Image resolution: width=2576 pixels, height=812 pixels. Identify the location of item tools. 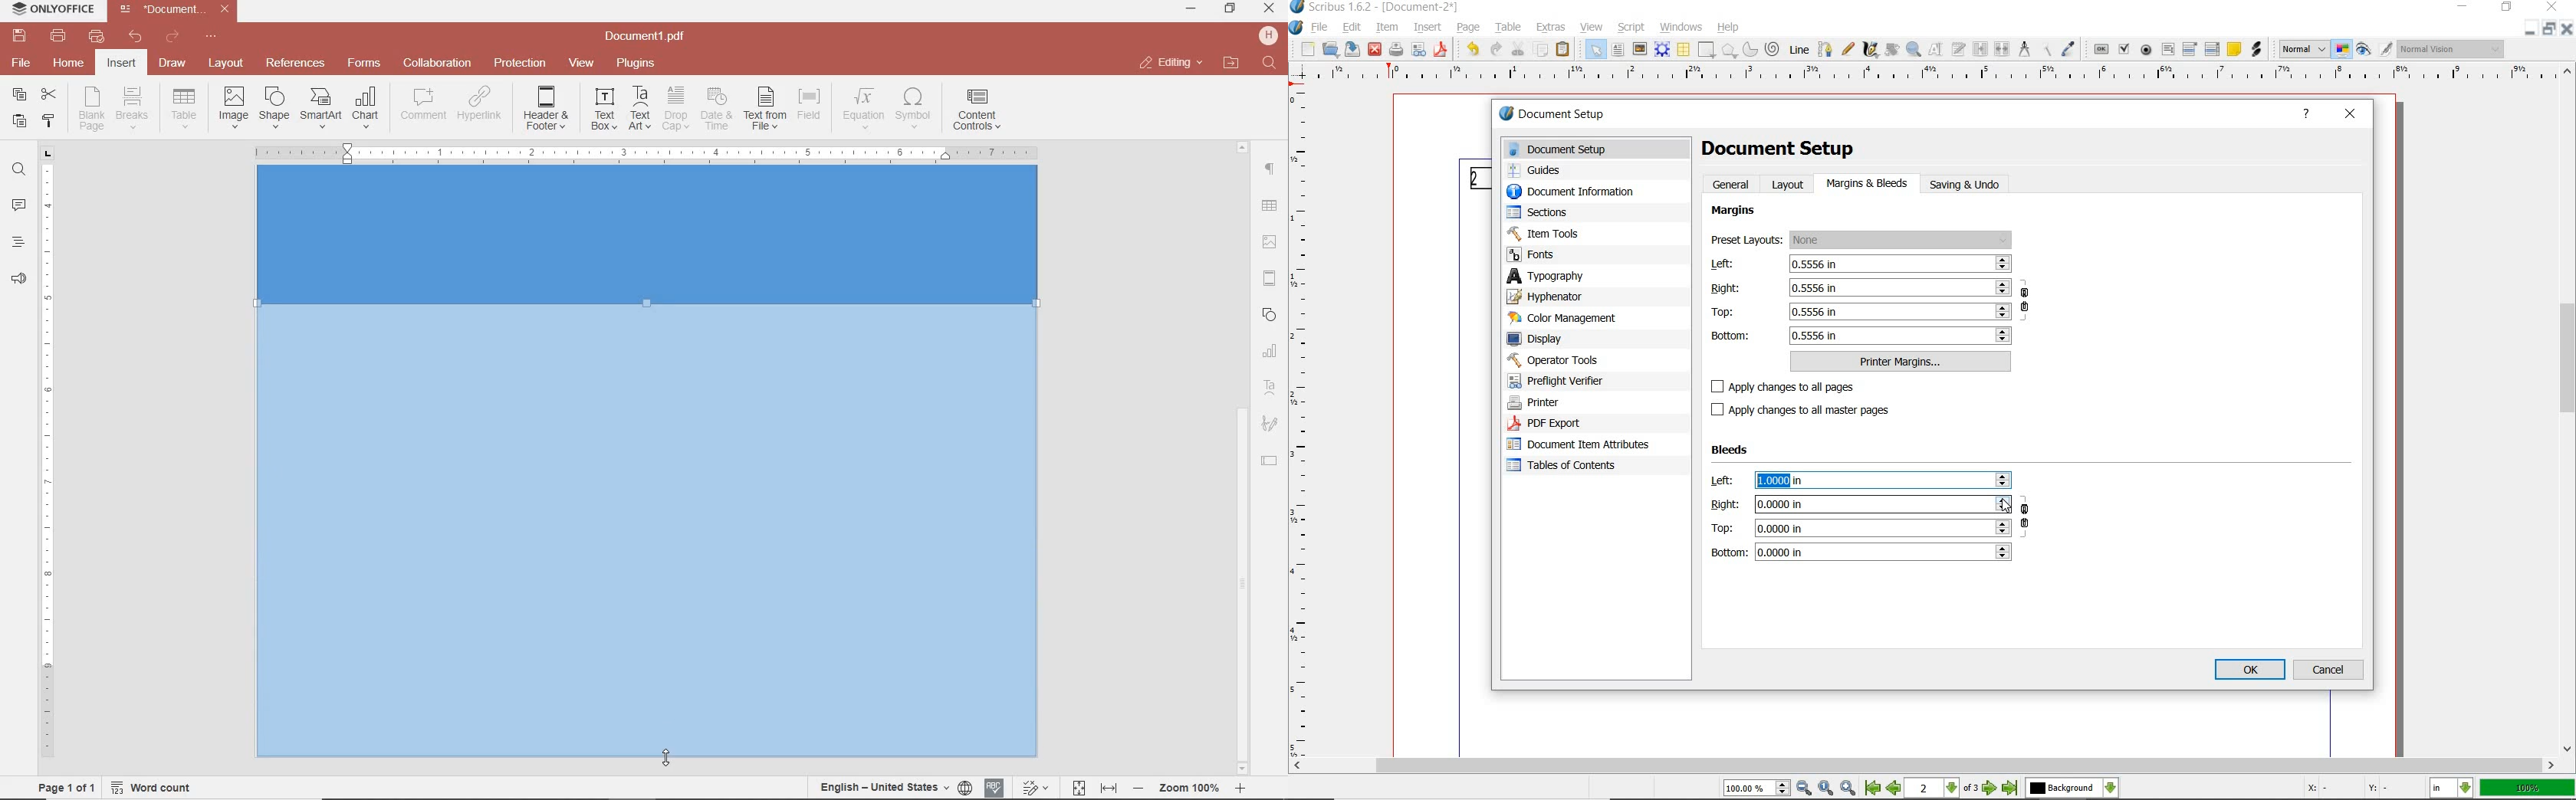
(1546, 235).